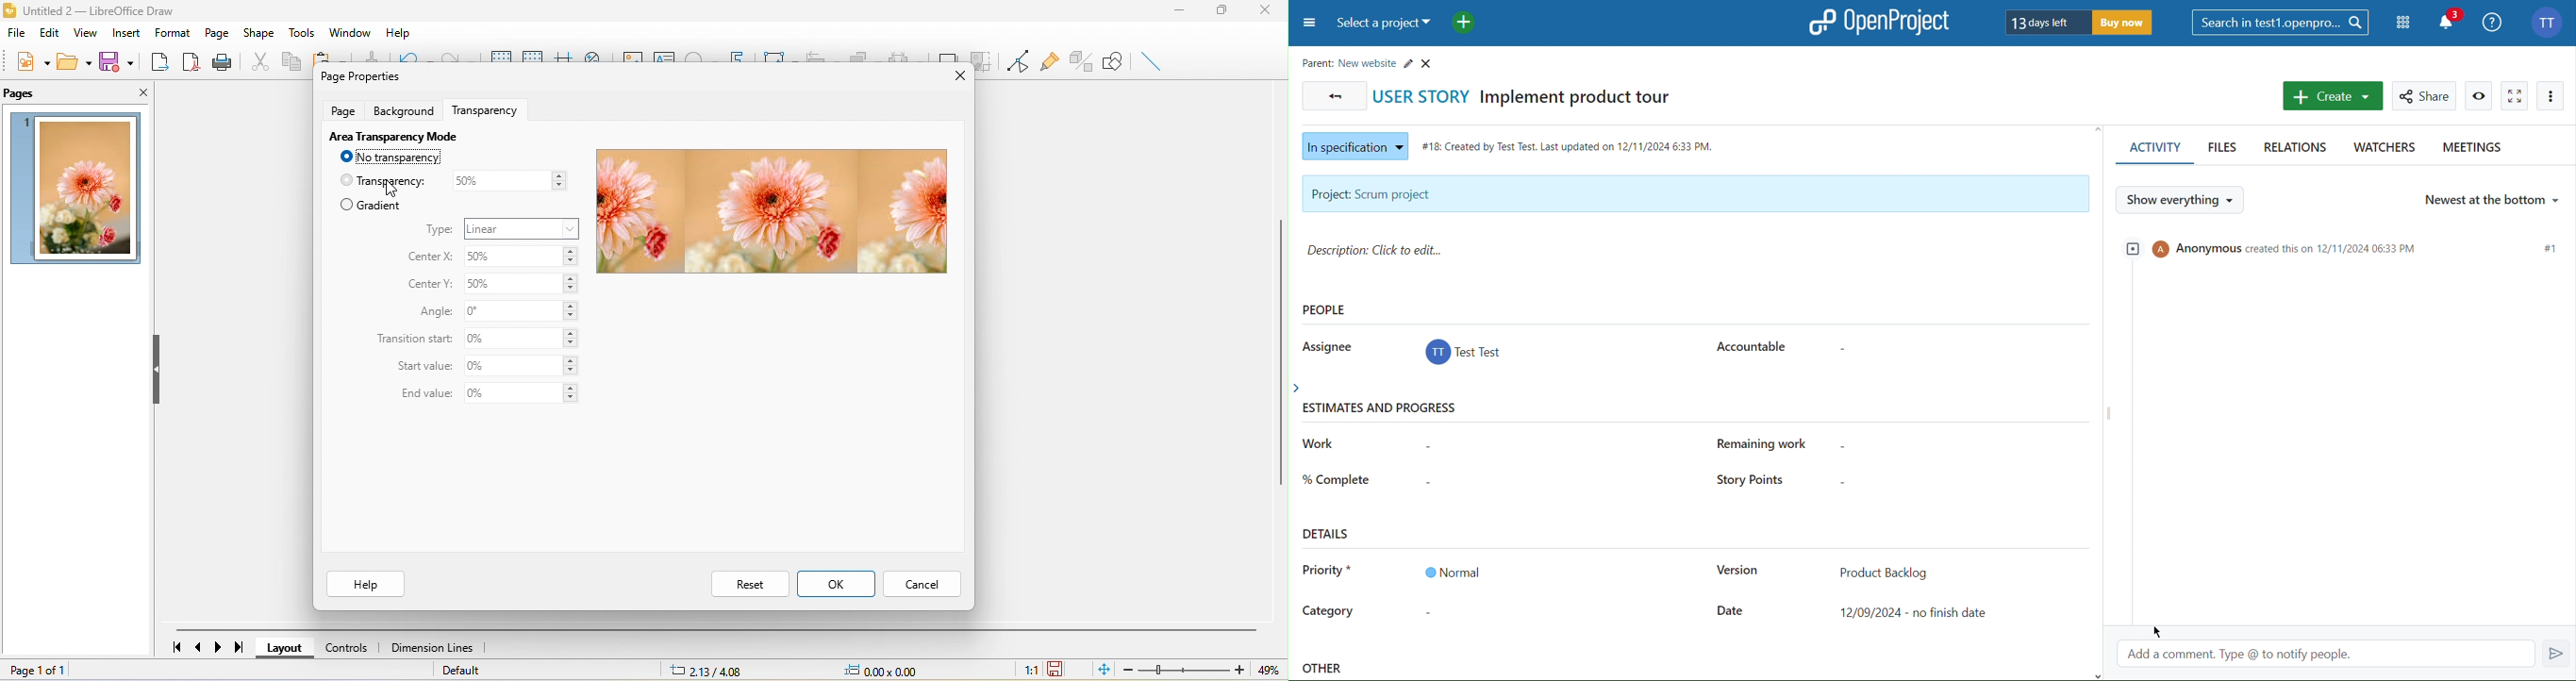 The image size is (2576, 700). Describe the element at coordinates (351, 648) in the screenshot. I see `controls` at that location.